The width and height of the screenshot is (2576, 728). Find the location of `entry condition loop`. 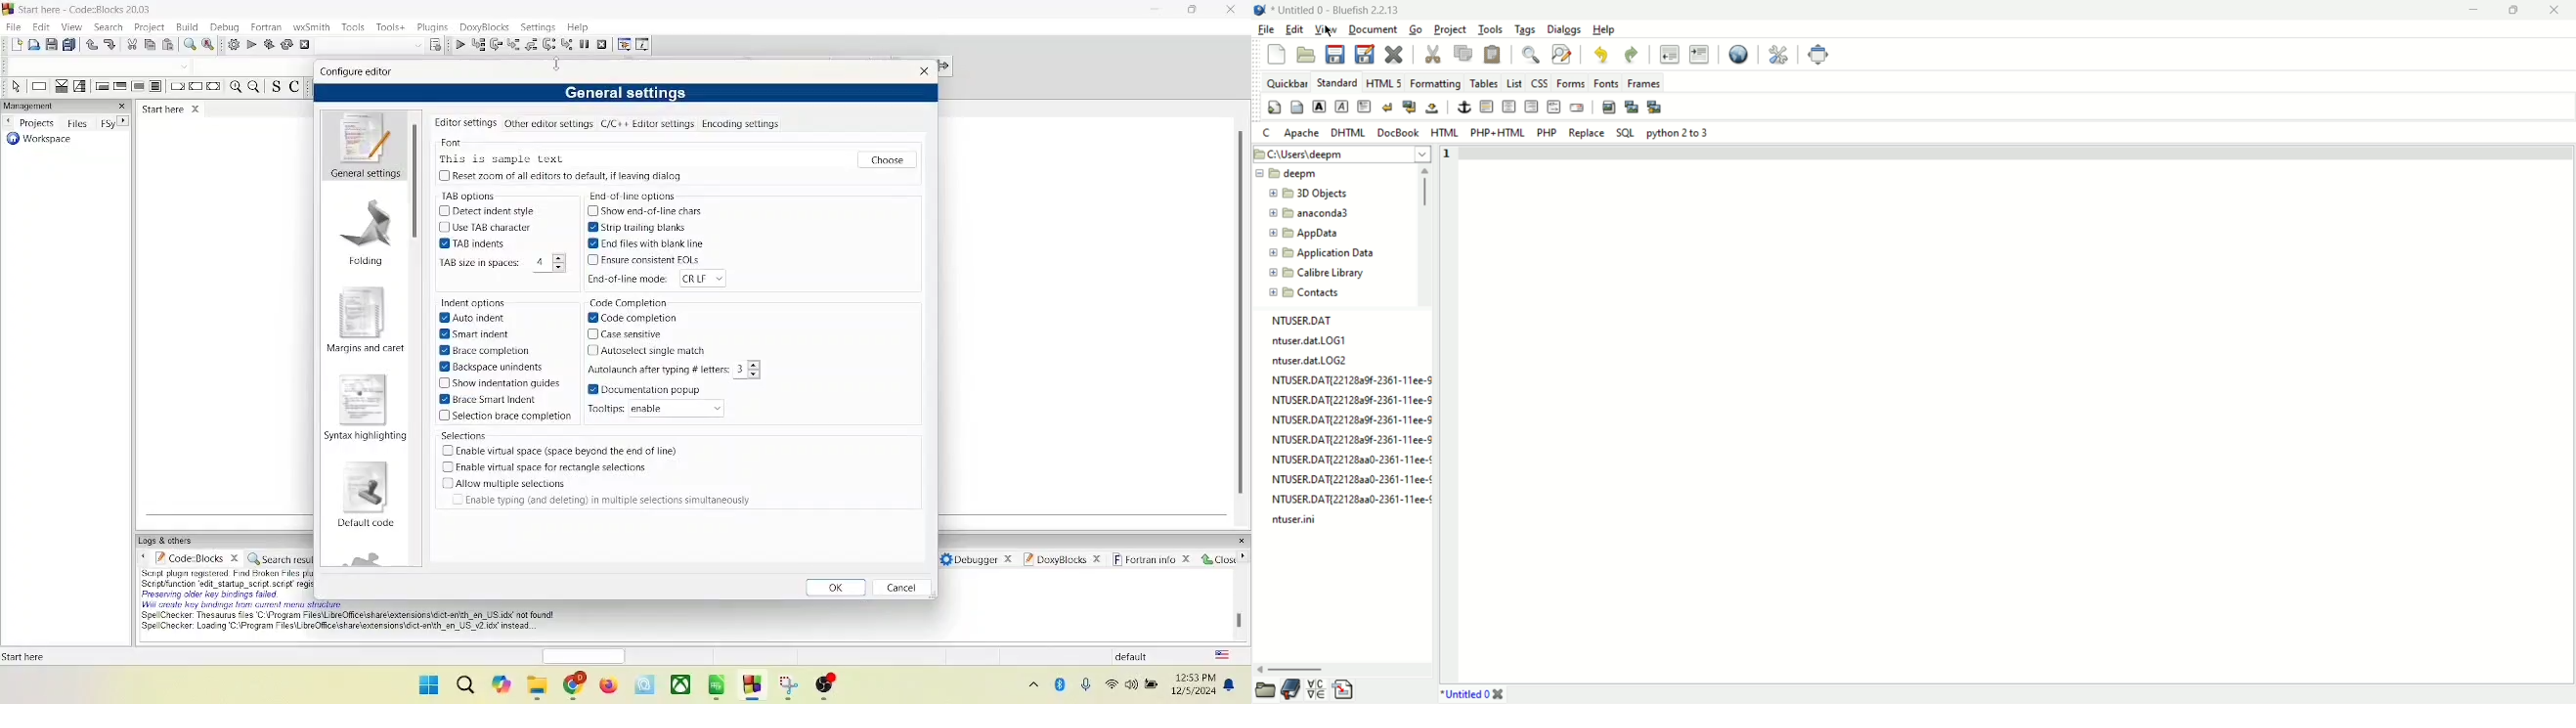

entry condition loop is located at coordinates (101, 87).